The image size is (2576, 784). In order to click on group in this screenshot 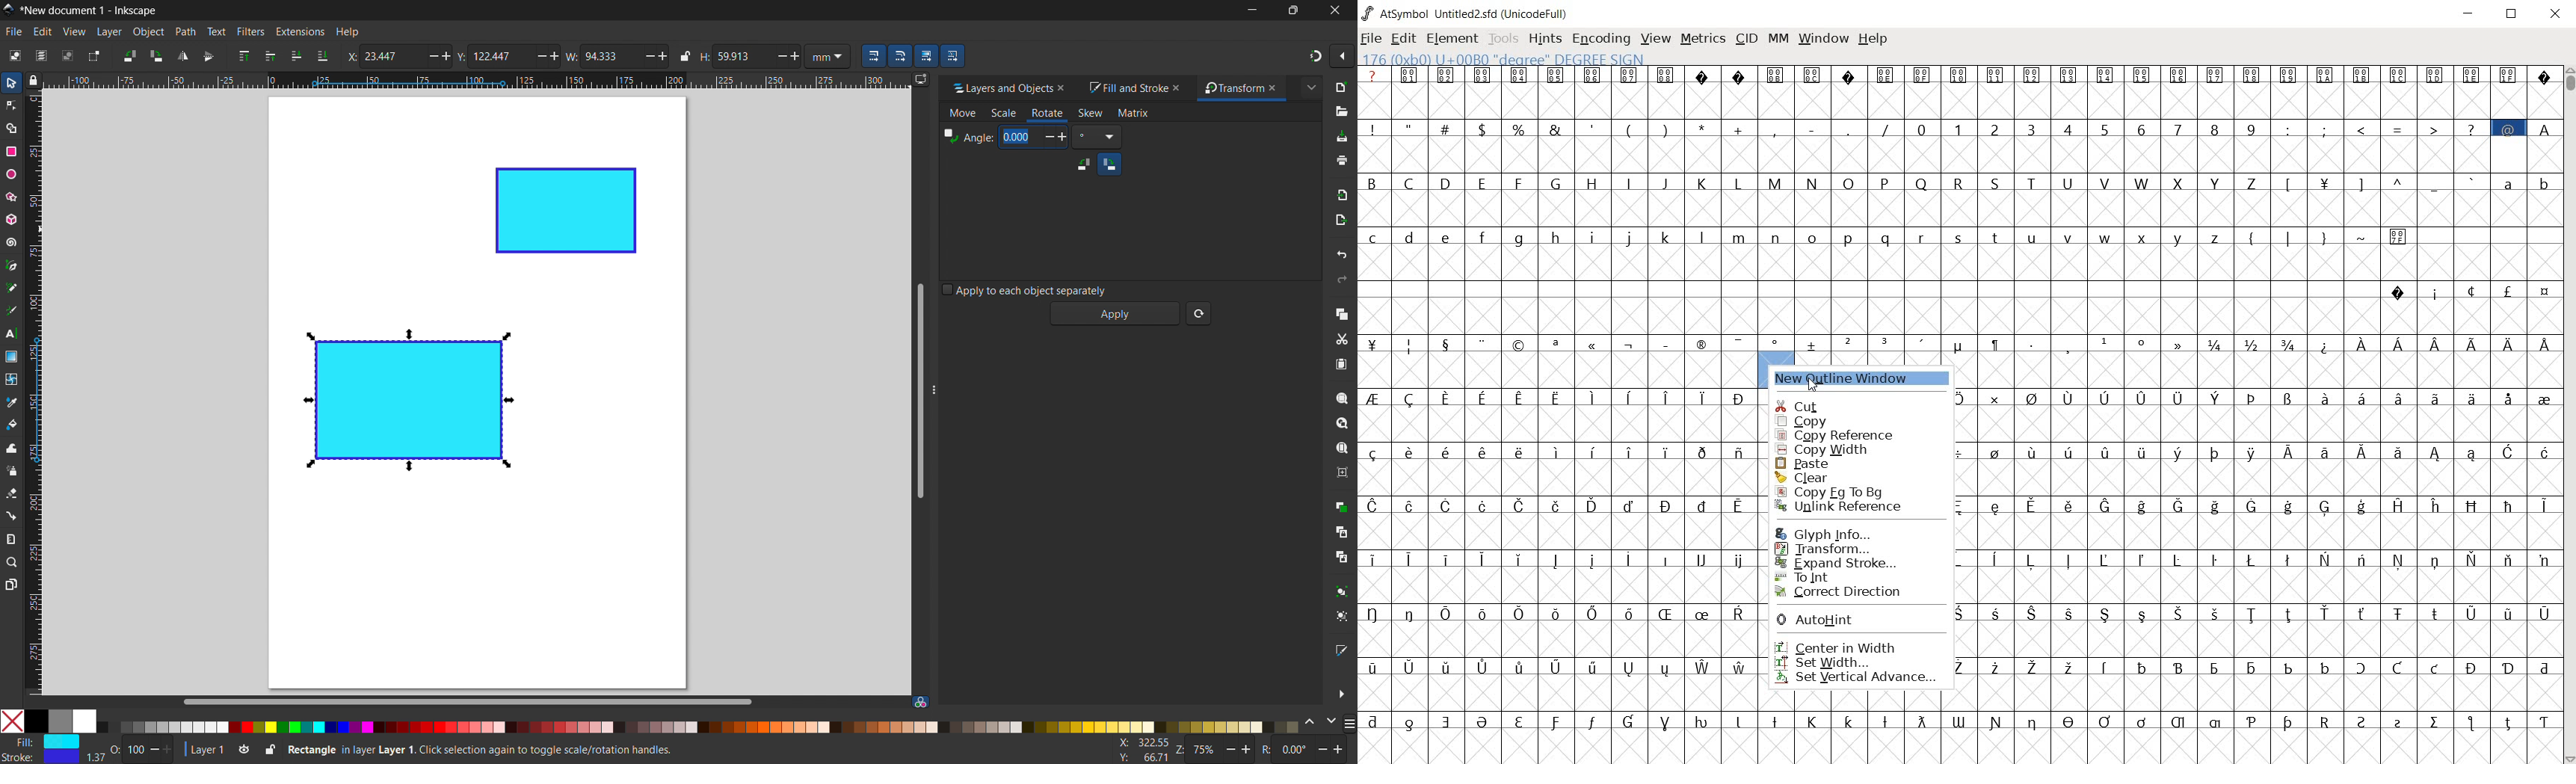, I will do `click(1343, 591)`.